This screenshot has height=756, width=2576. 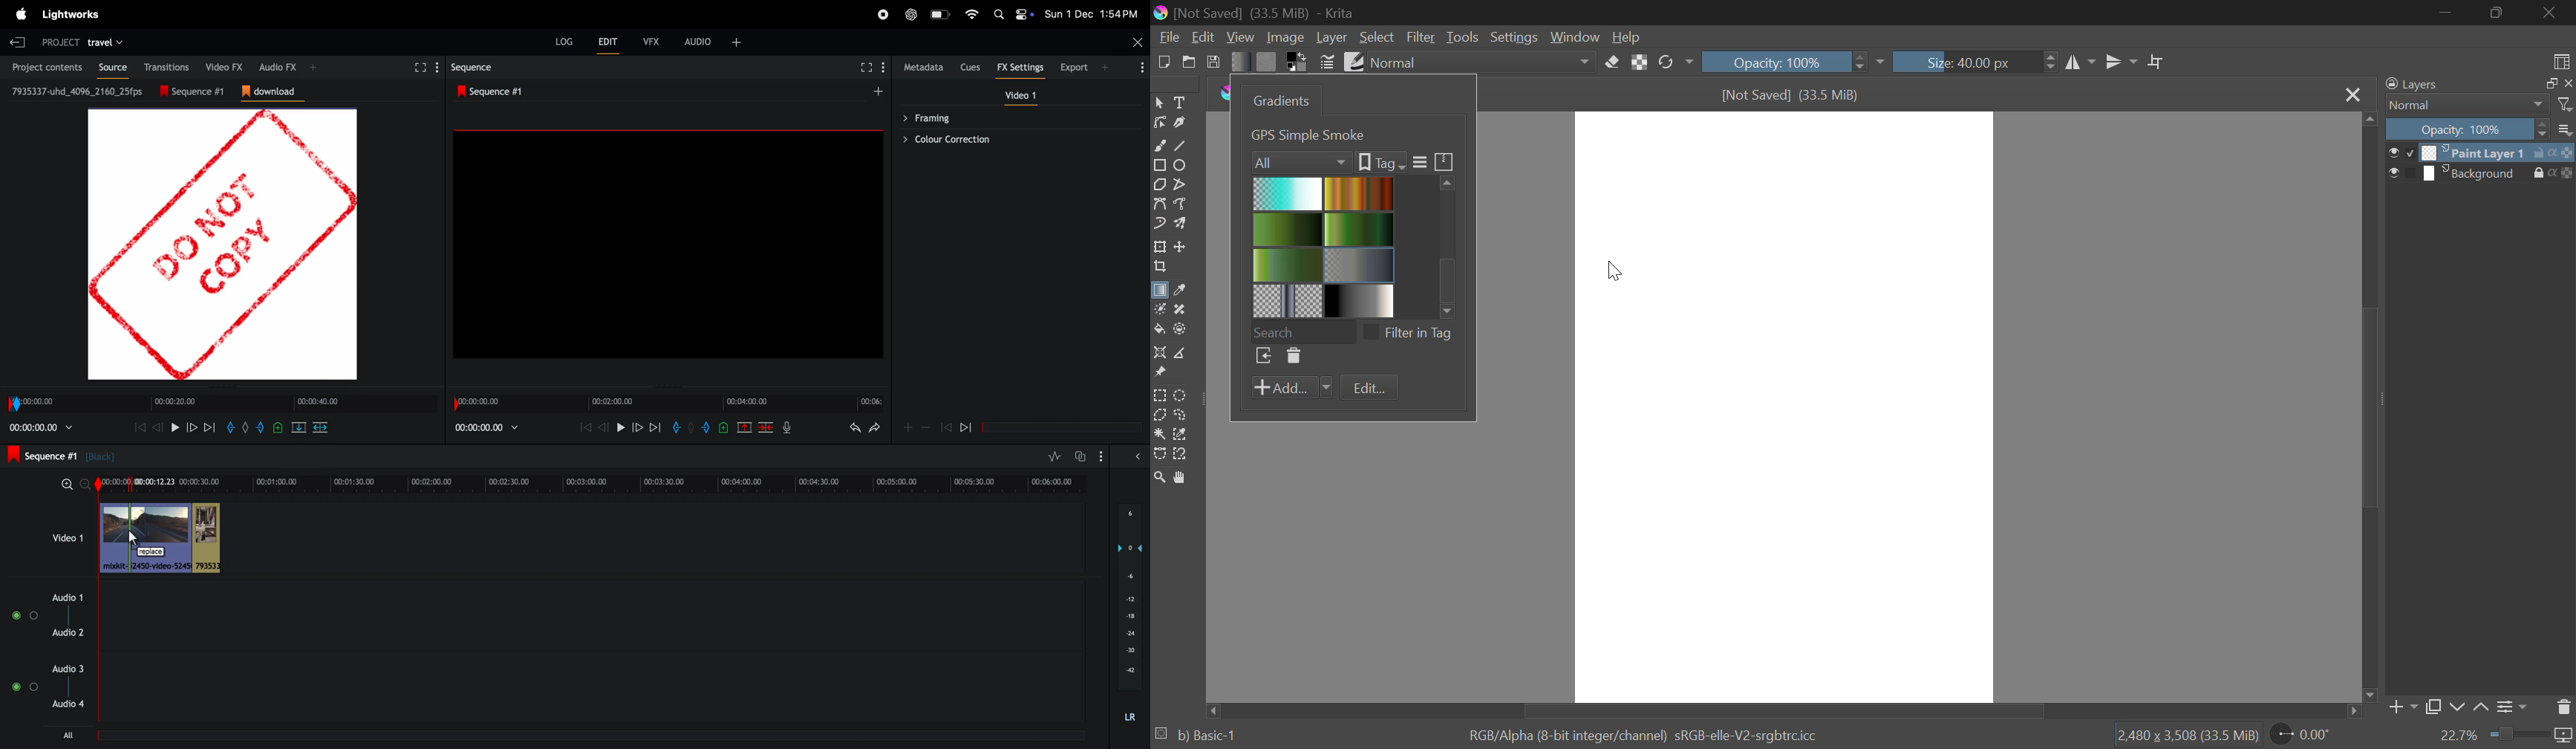 What do you see at coordinates (1159, 144) in the screenshot?
I see `Freehand` at bounding box center [1159, 144].